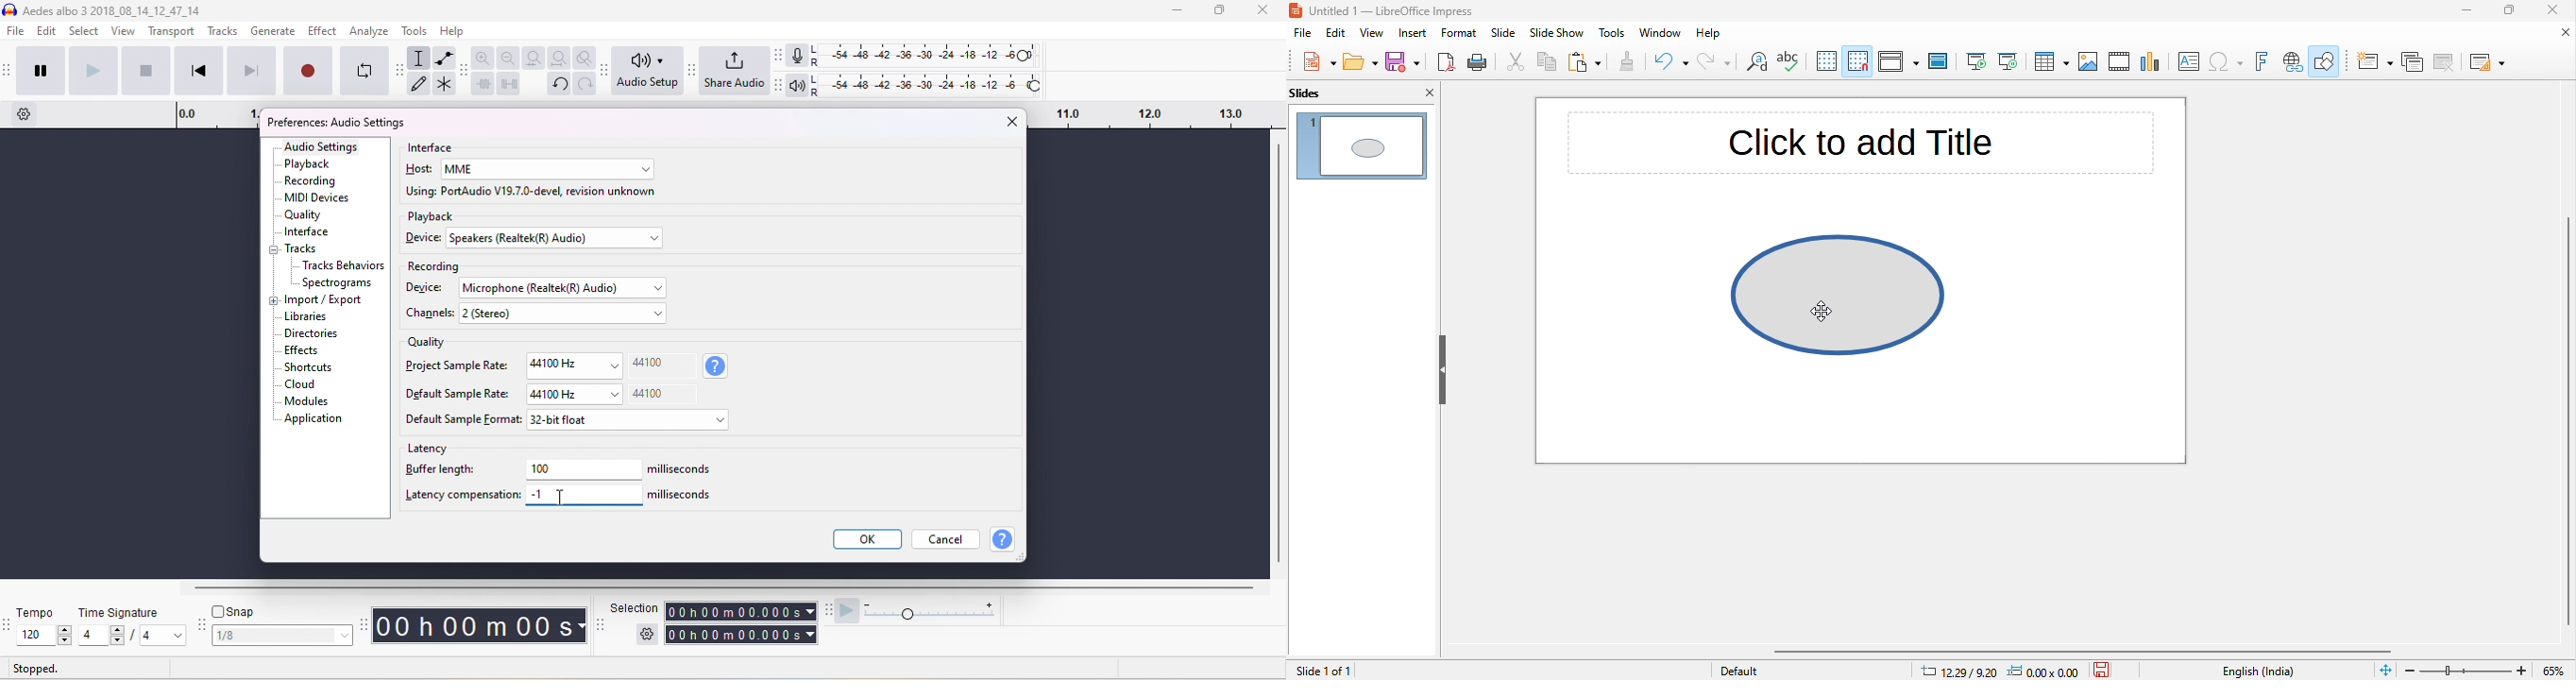 Image resolution: width=2576 pixels, height=700 pixels. What do you see at coordinates (1444, 62) in the screenshot?
I see `export directly as pdf` at bounding box center [1444, 62].